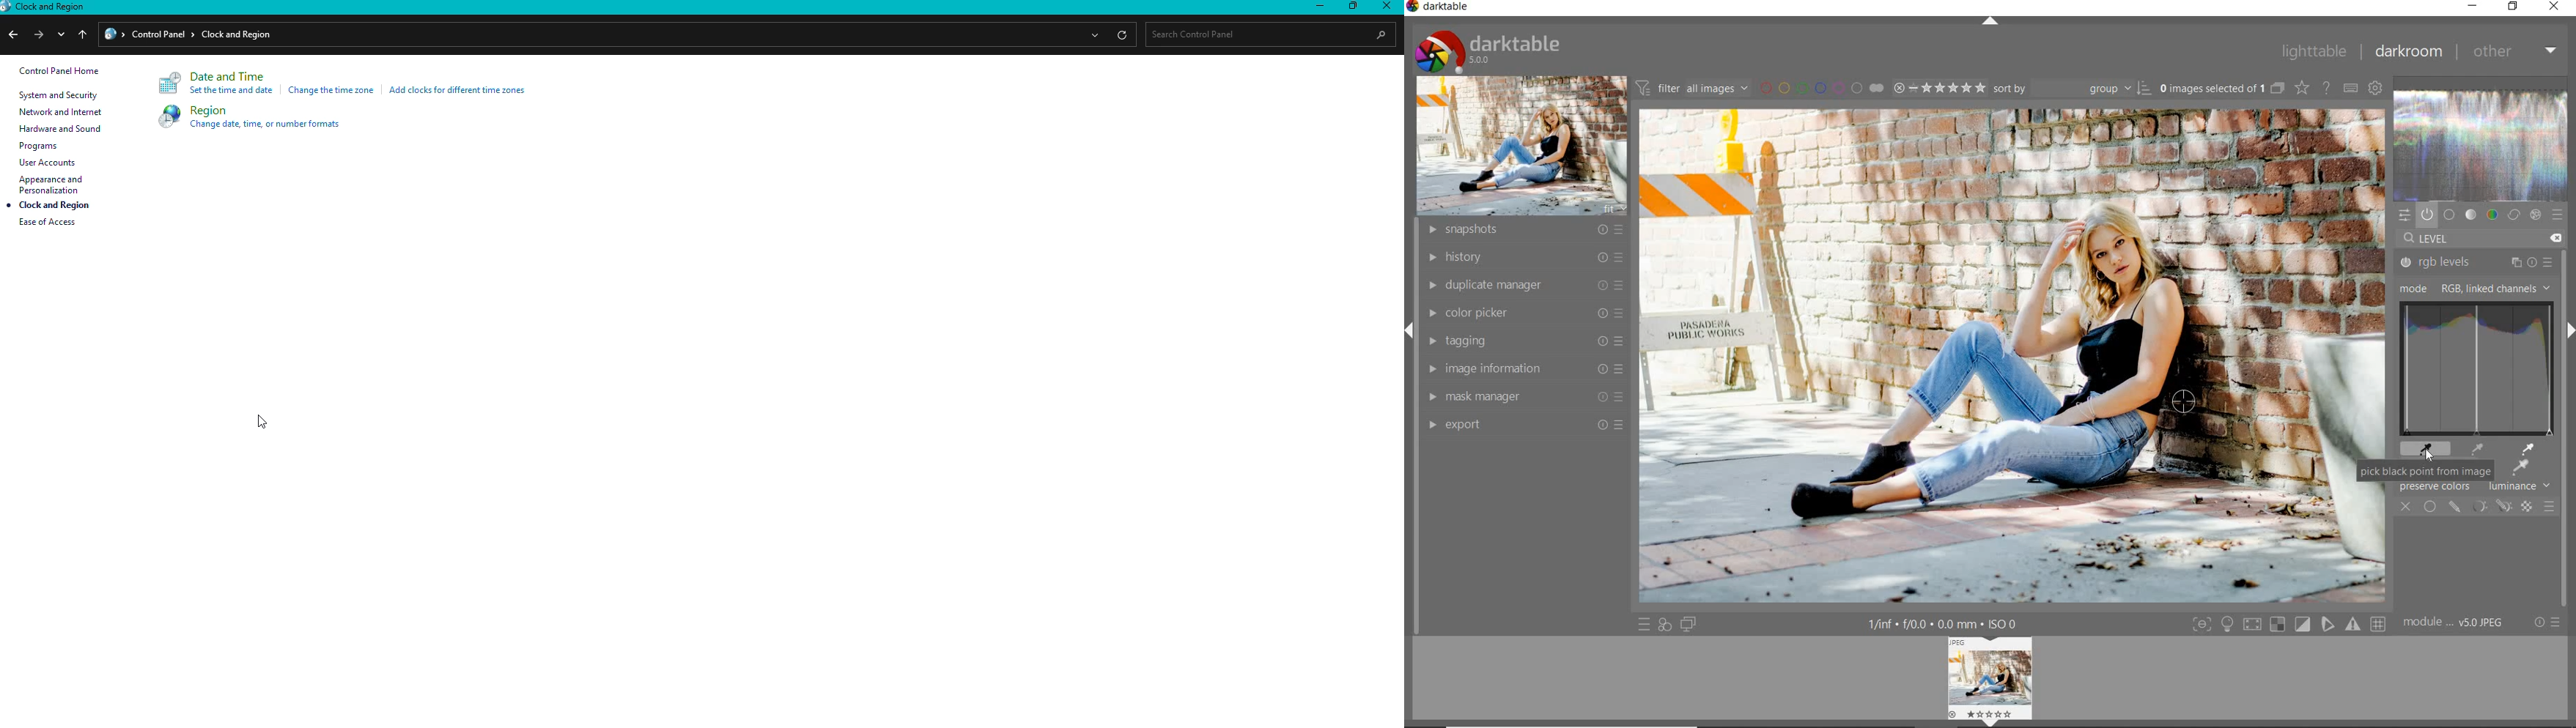 The width and height of the screenshot is (2576, 728). I want to click on scrollbar, so click(2565, 280).